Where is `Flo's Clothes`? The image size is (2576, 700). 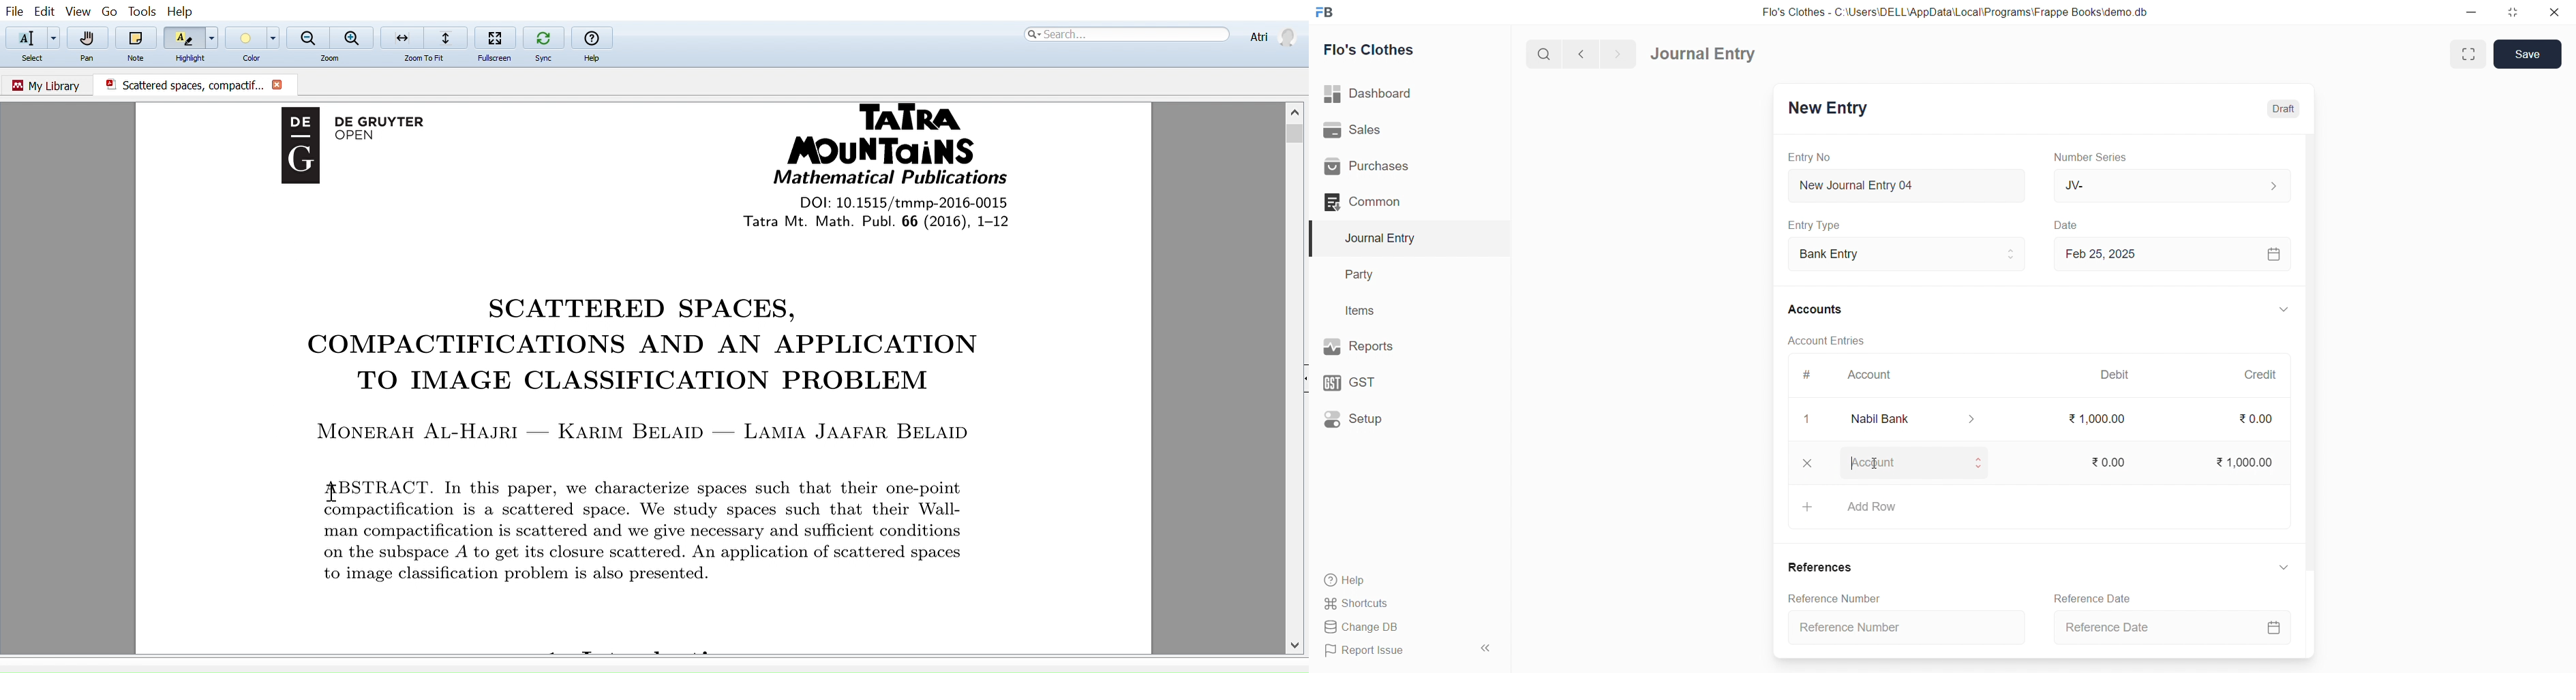
Flo's Clothes is located at coordinates (1403, 50).